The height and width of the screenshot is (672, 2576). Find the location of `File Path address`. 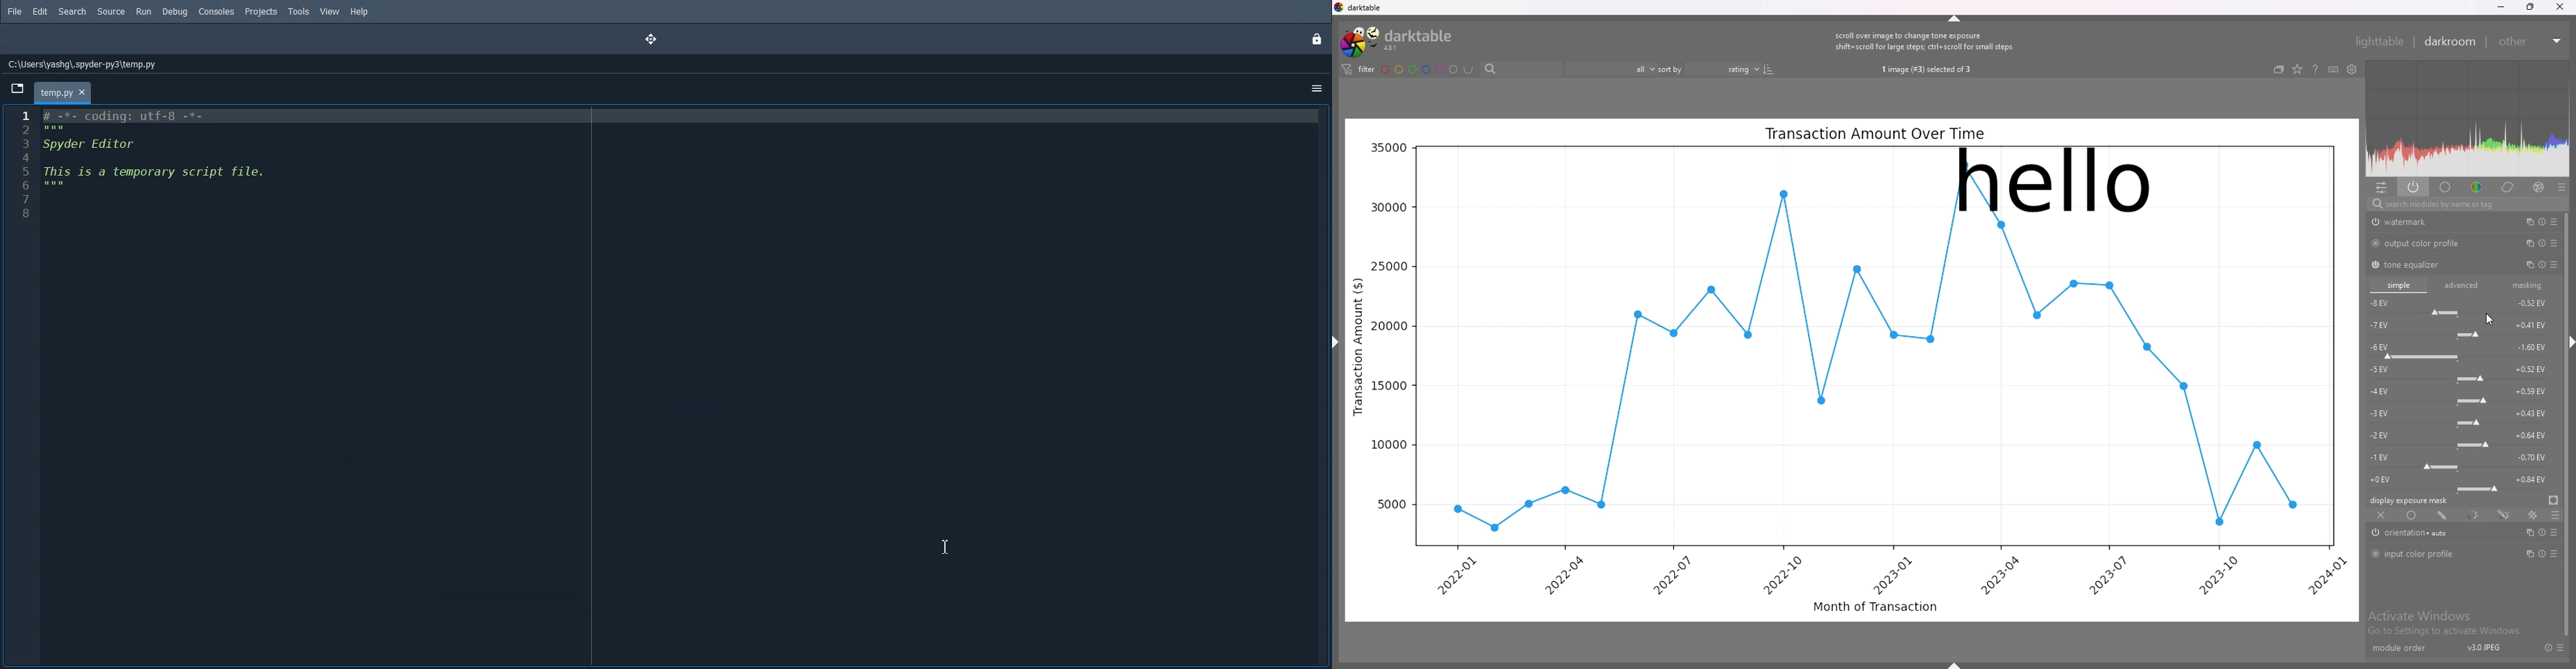

File Path address is located at coordinates (80, 65).